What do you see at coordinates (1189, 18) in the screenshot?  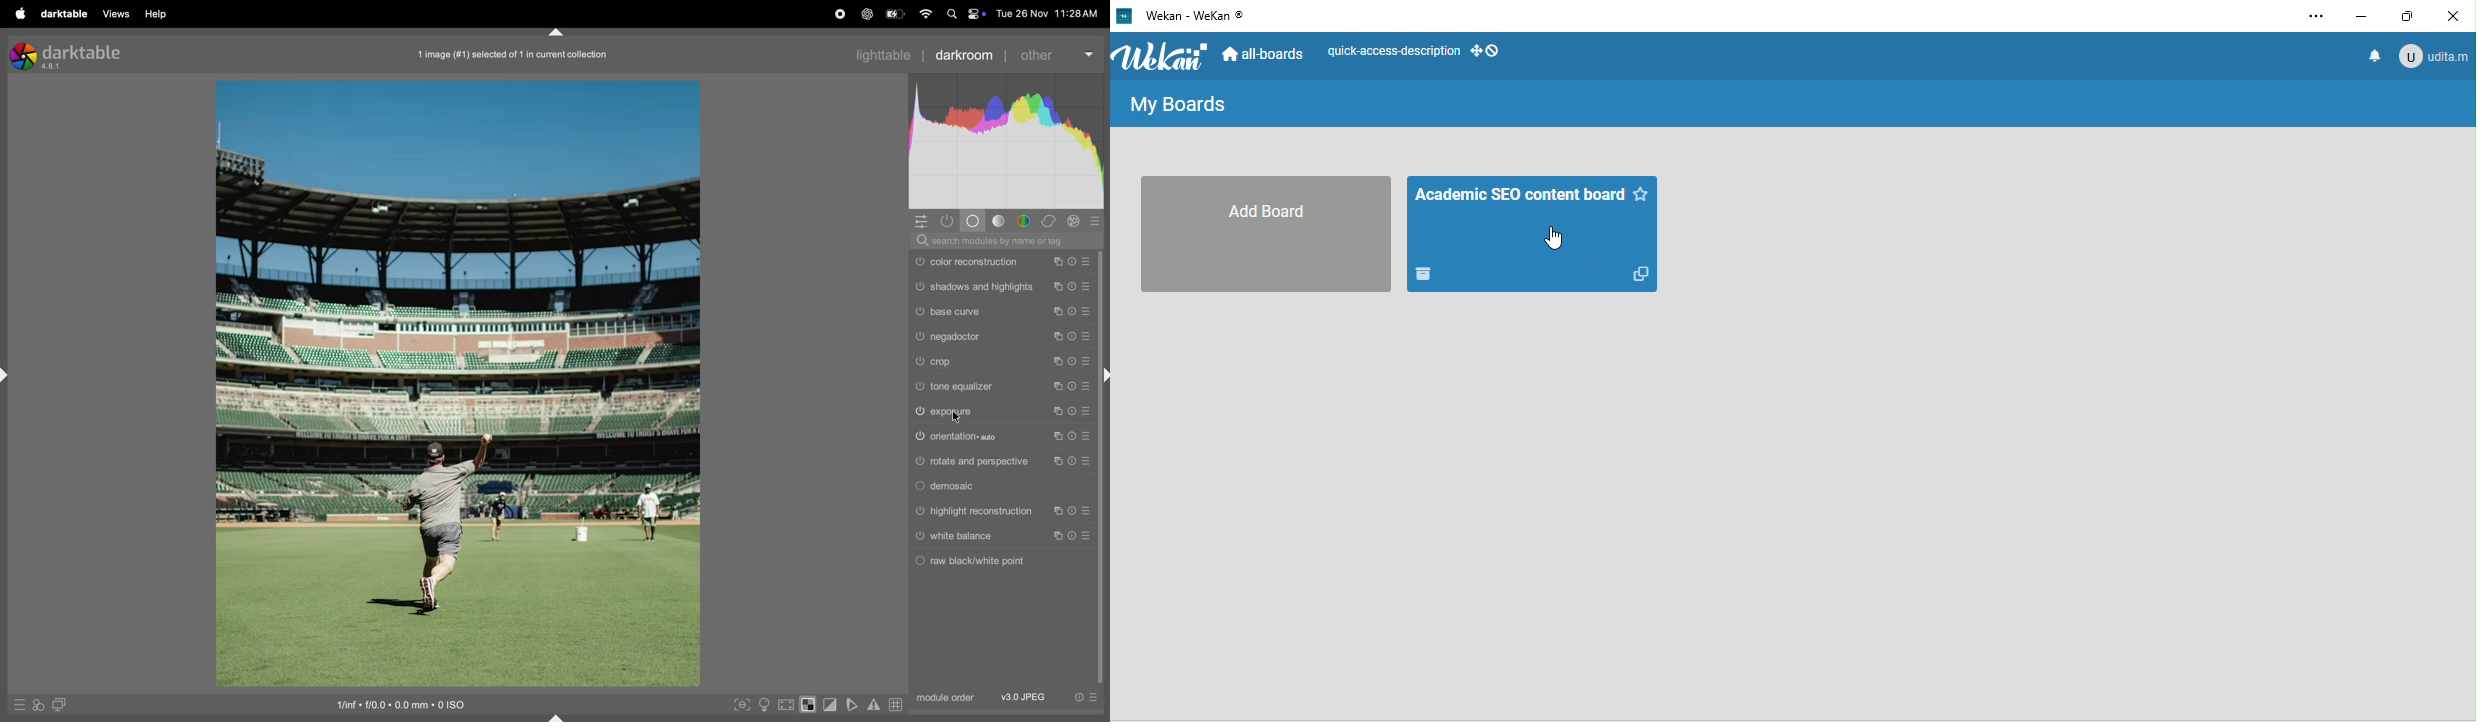 I see `Wekan - WeKan` at bounding box center [1189, 18].